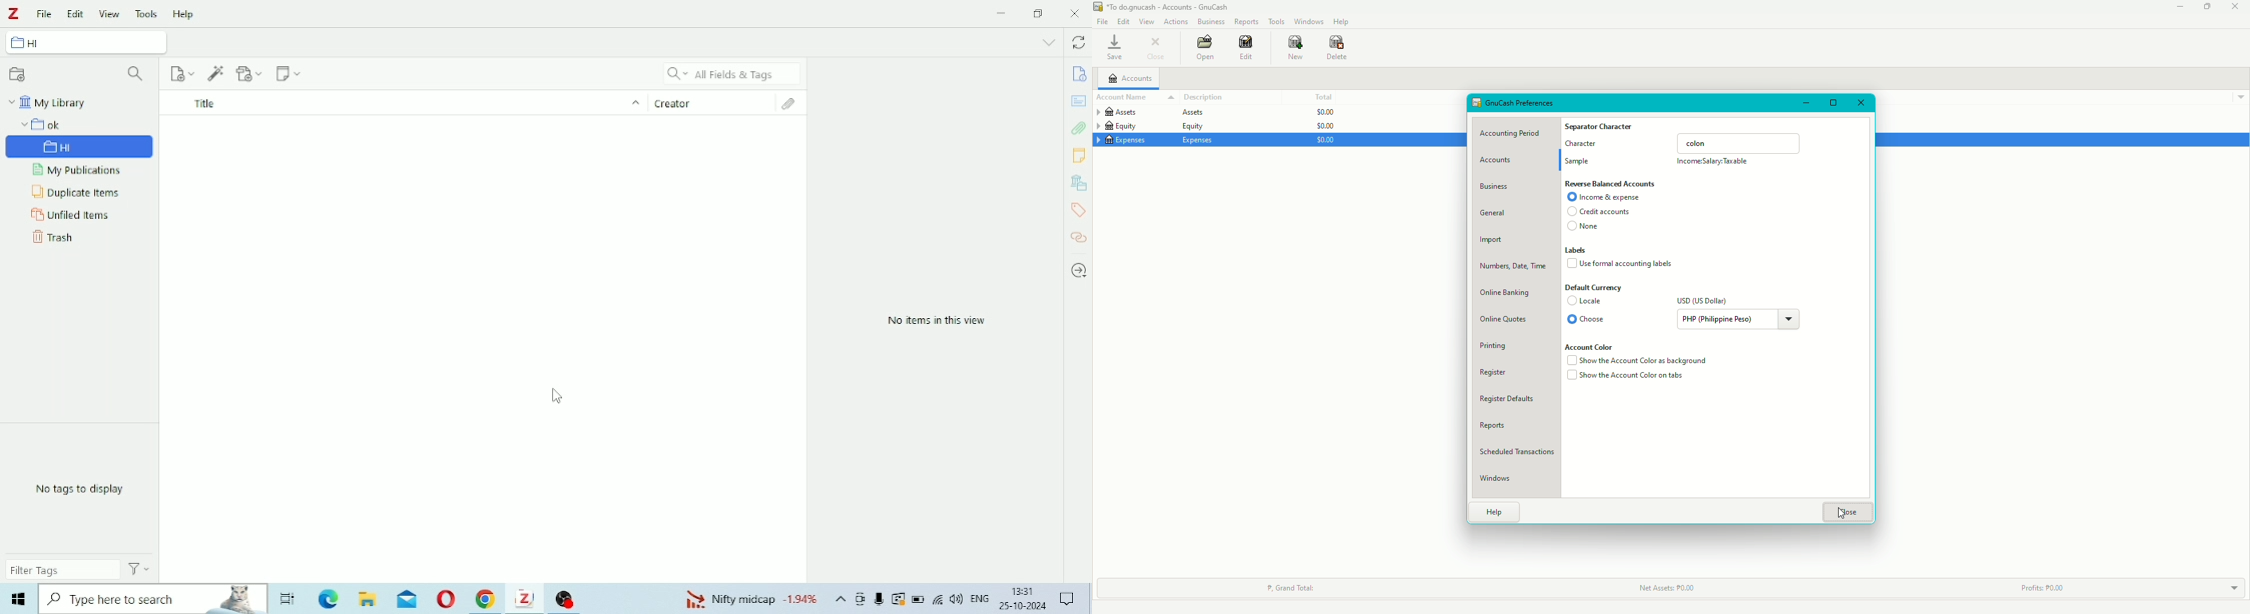 This screenshot has width=2268, height=616. What do you see at coordinates (732, 73) in the screenshot?
I see `All Fields & Tags` at bounding box center [732, 73].